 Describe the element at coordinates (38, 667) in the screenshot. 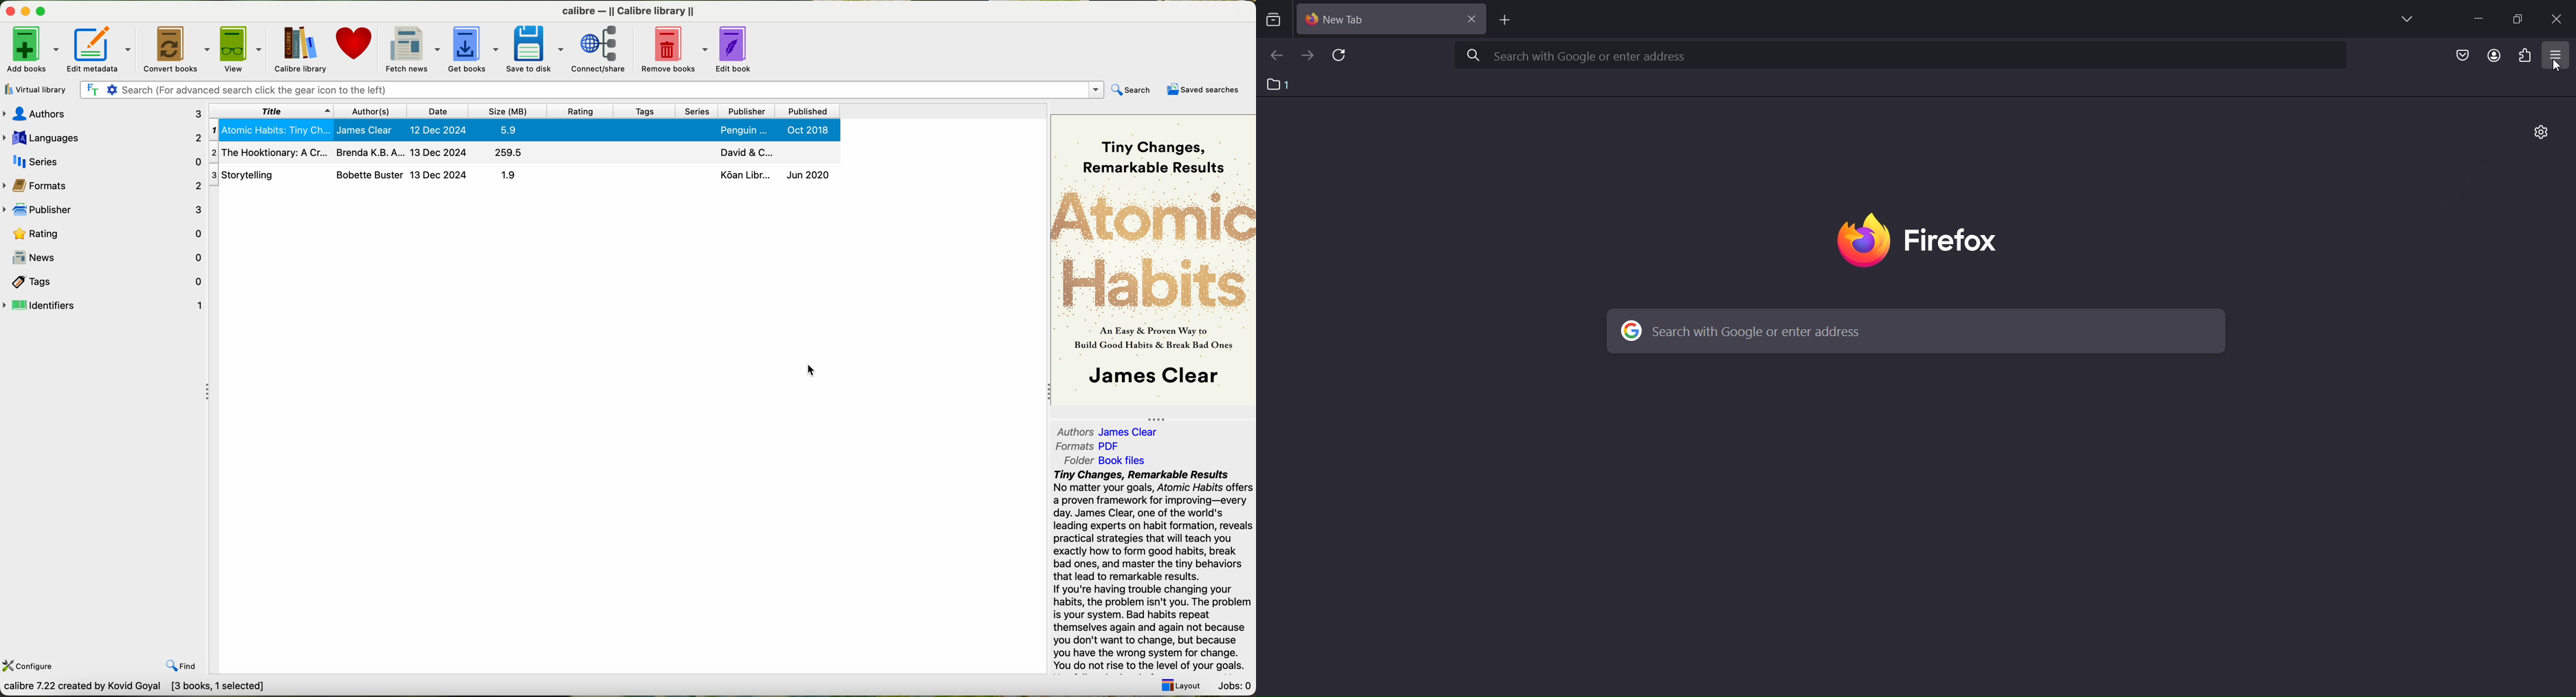

I see `configure` at that location.